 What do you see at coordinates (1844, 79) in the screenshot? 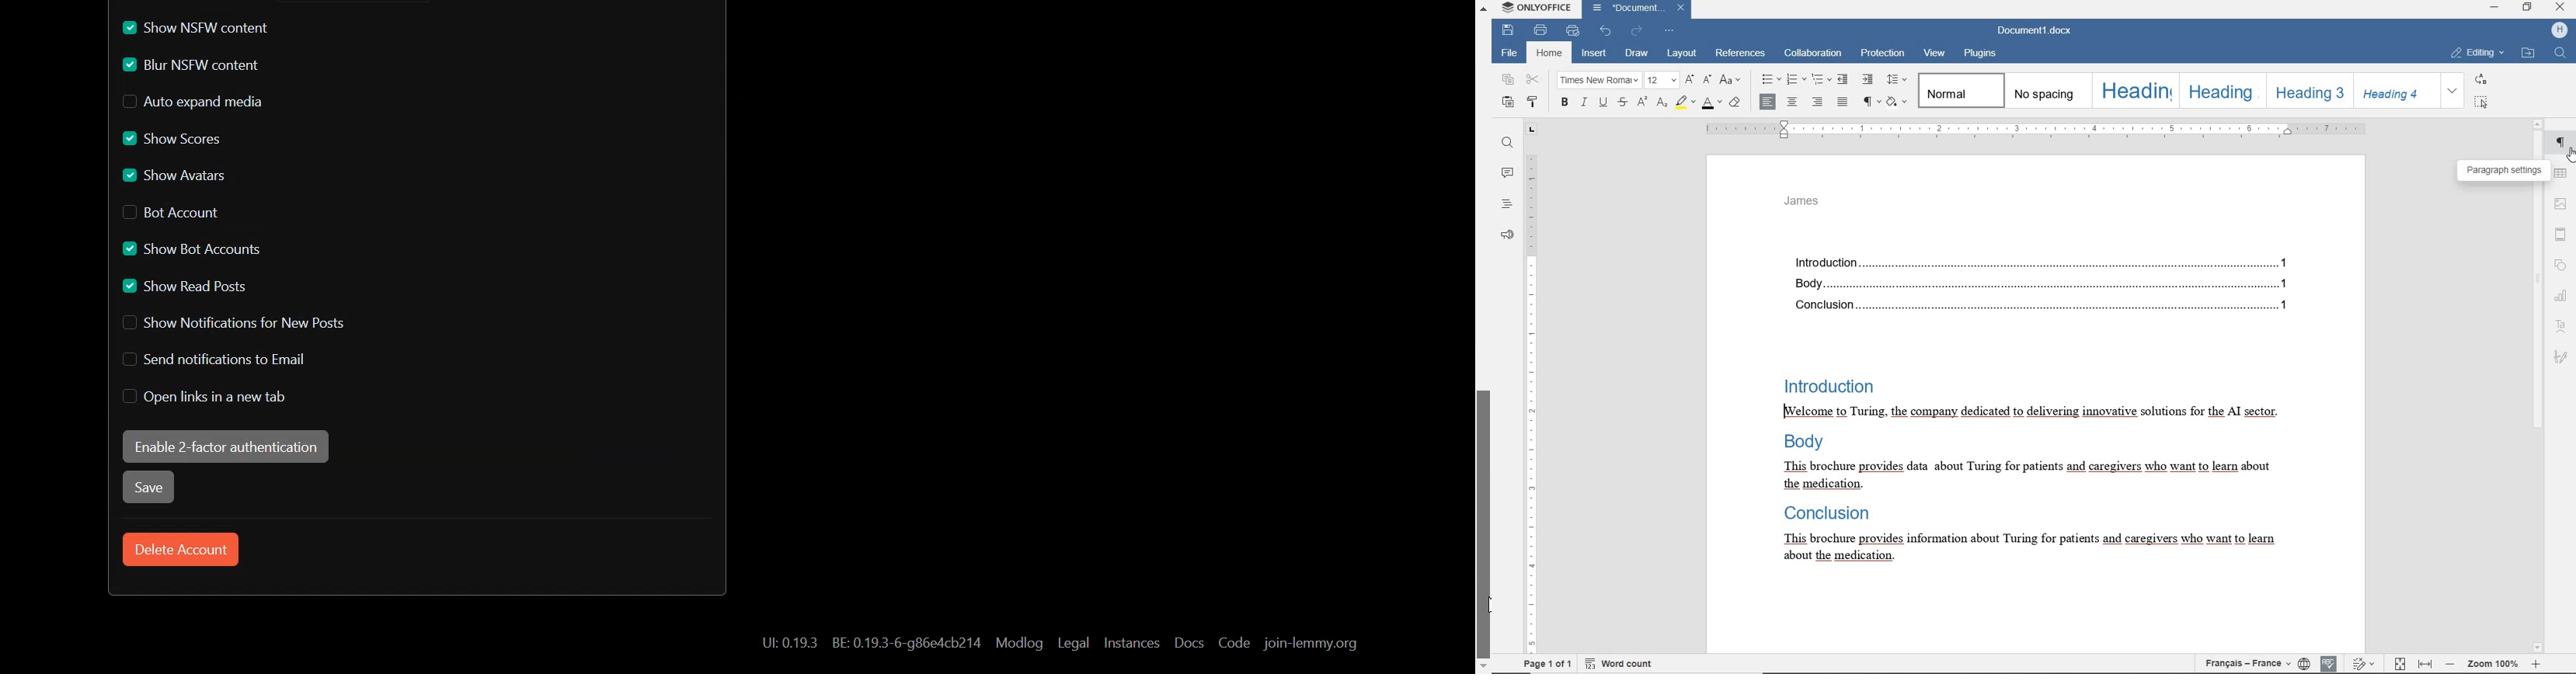
I see `decrease indent` at bounding box center [1844, 79].